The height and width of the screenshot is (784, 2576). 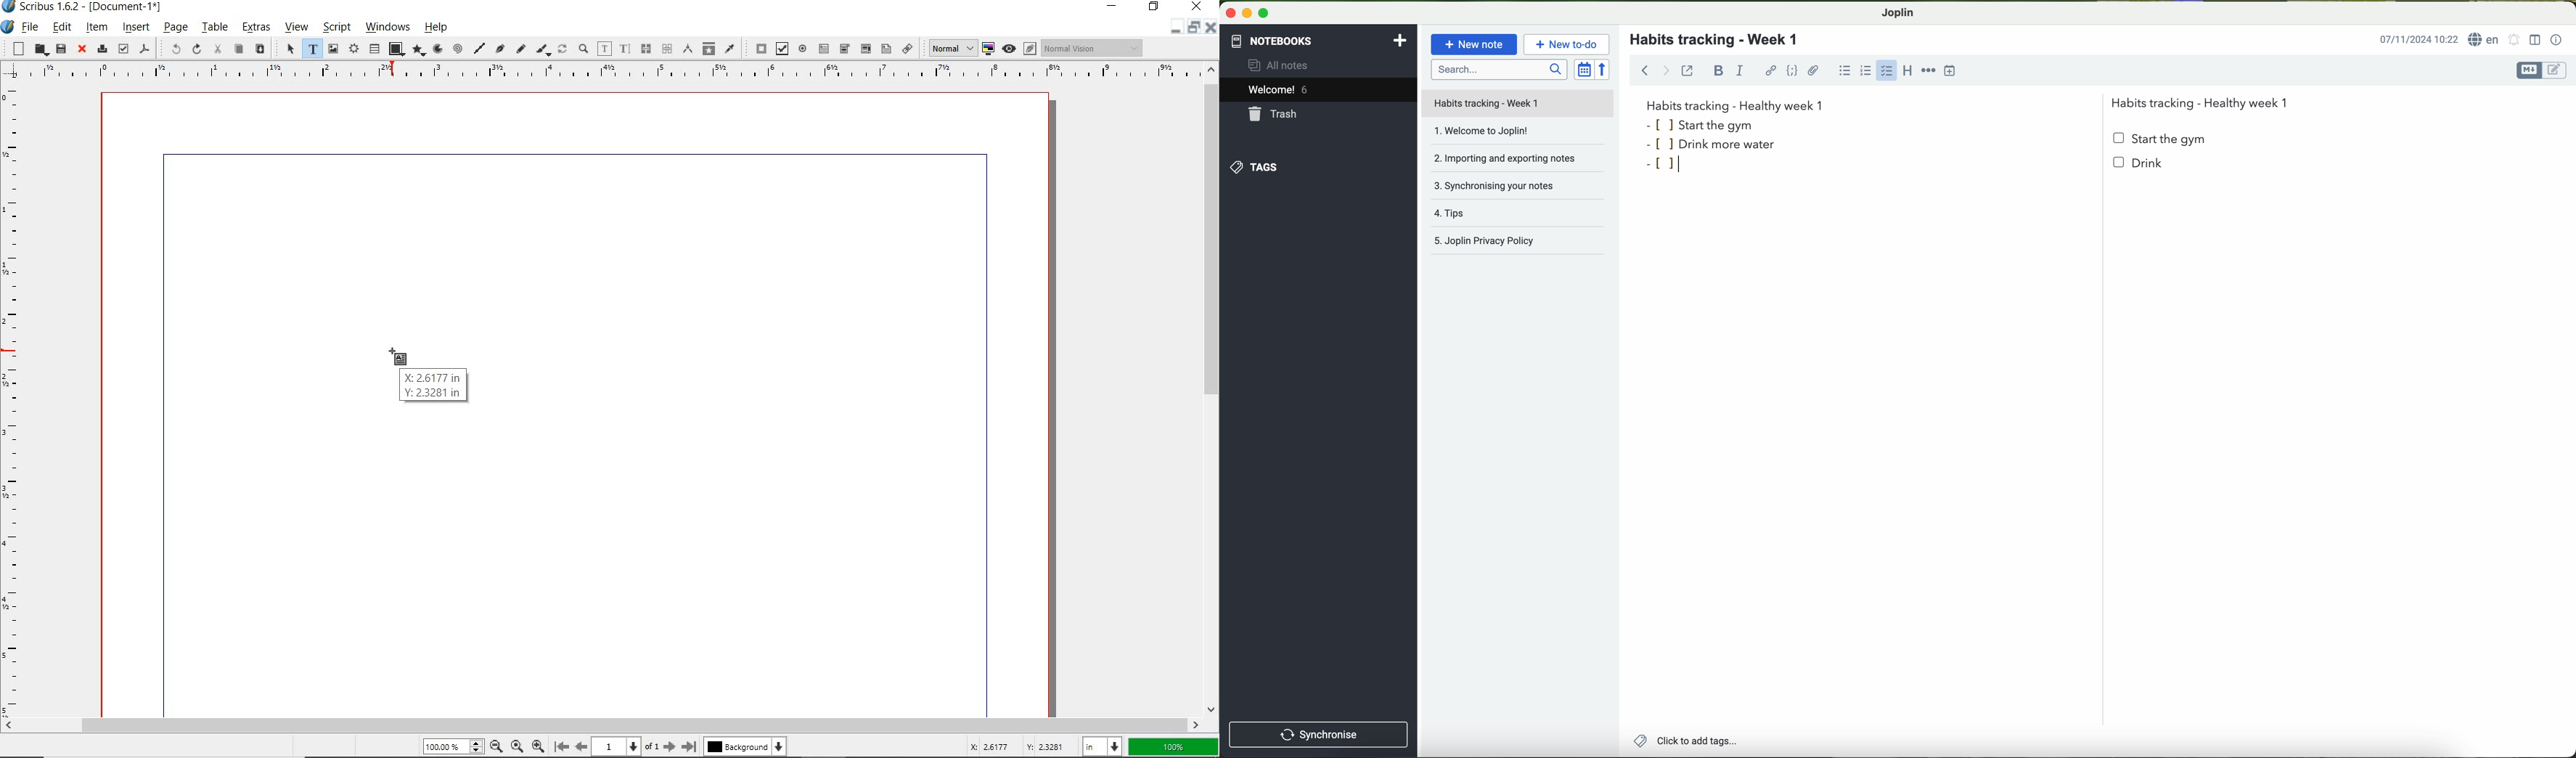 I want to click on pdf text field, so click(x=825, y=49).